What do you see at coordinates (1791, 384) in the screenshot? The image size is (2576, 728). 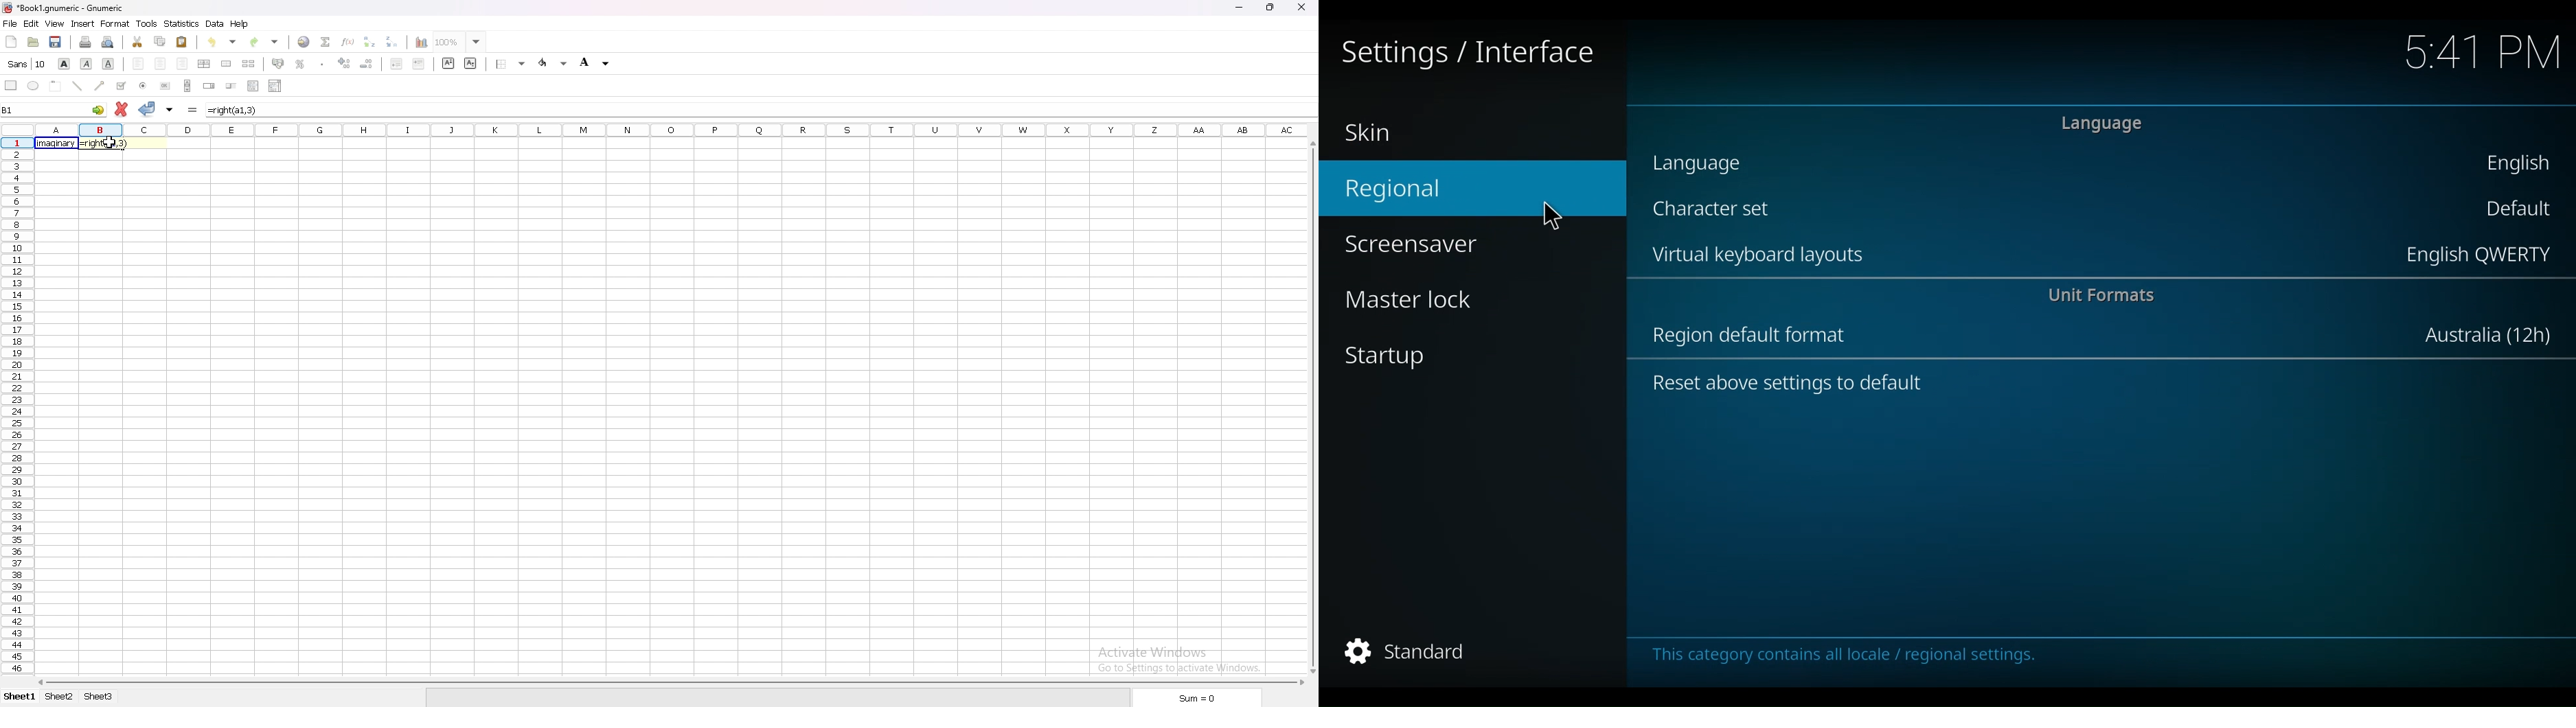 I see `Reset above settings to default` at bounding box center [1791, 384].